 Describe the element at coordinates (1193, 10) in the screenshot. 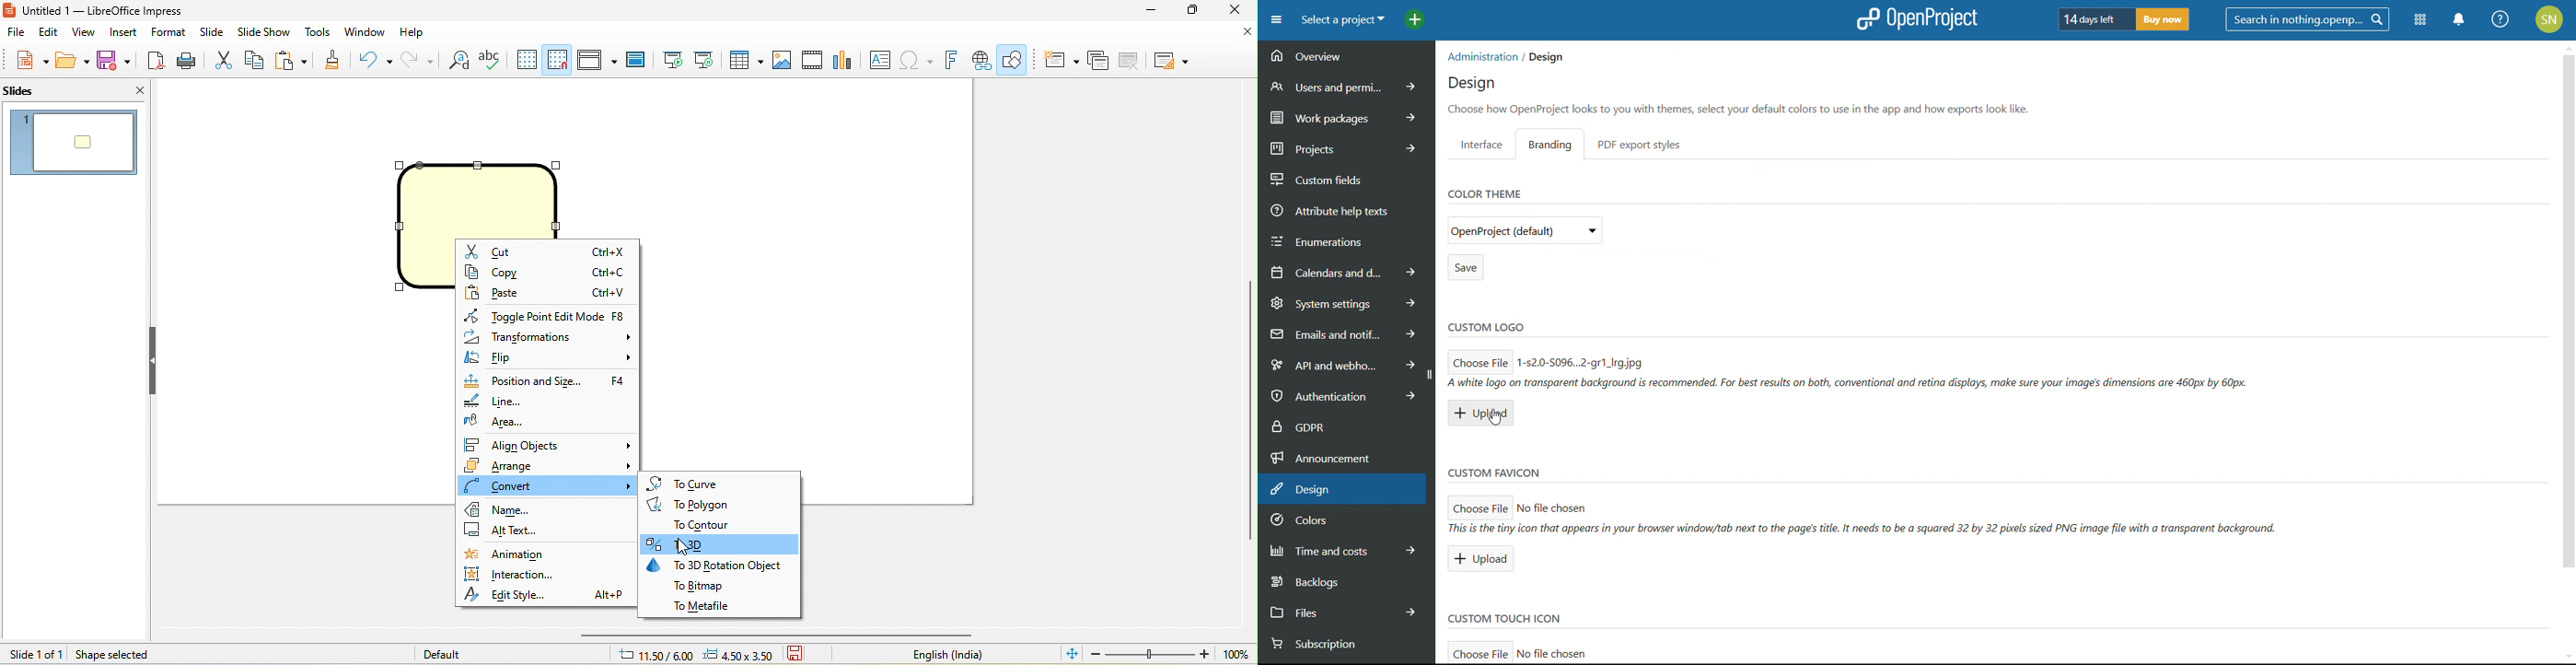

I see `maximize` at that location.